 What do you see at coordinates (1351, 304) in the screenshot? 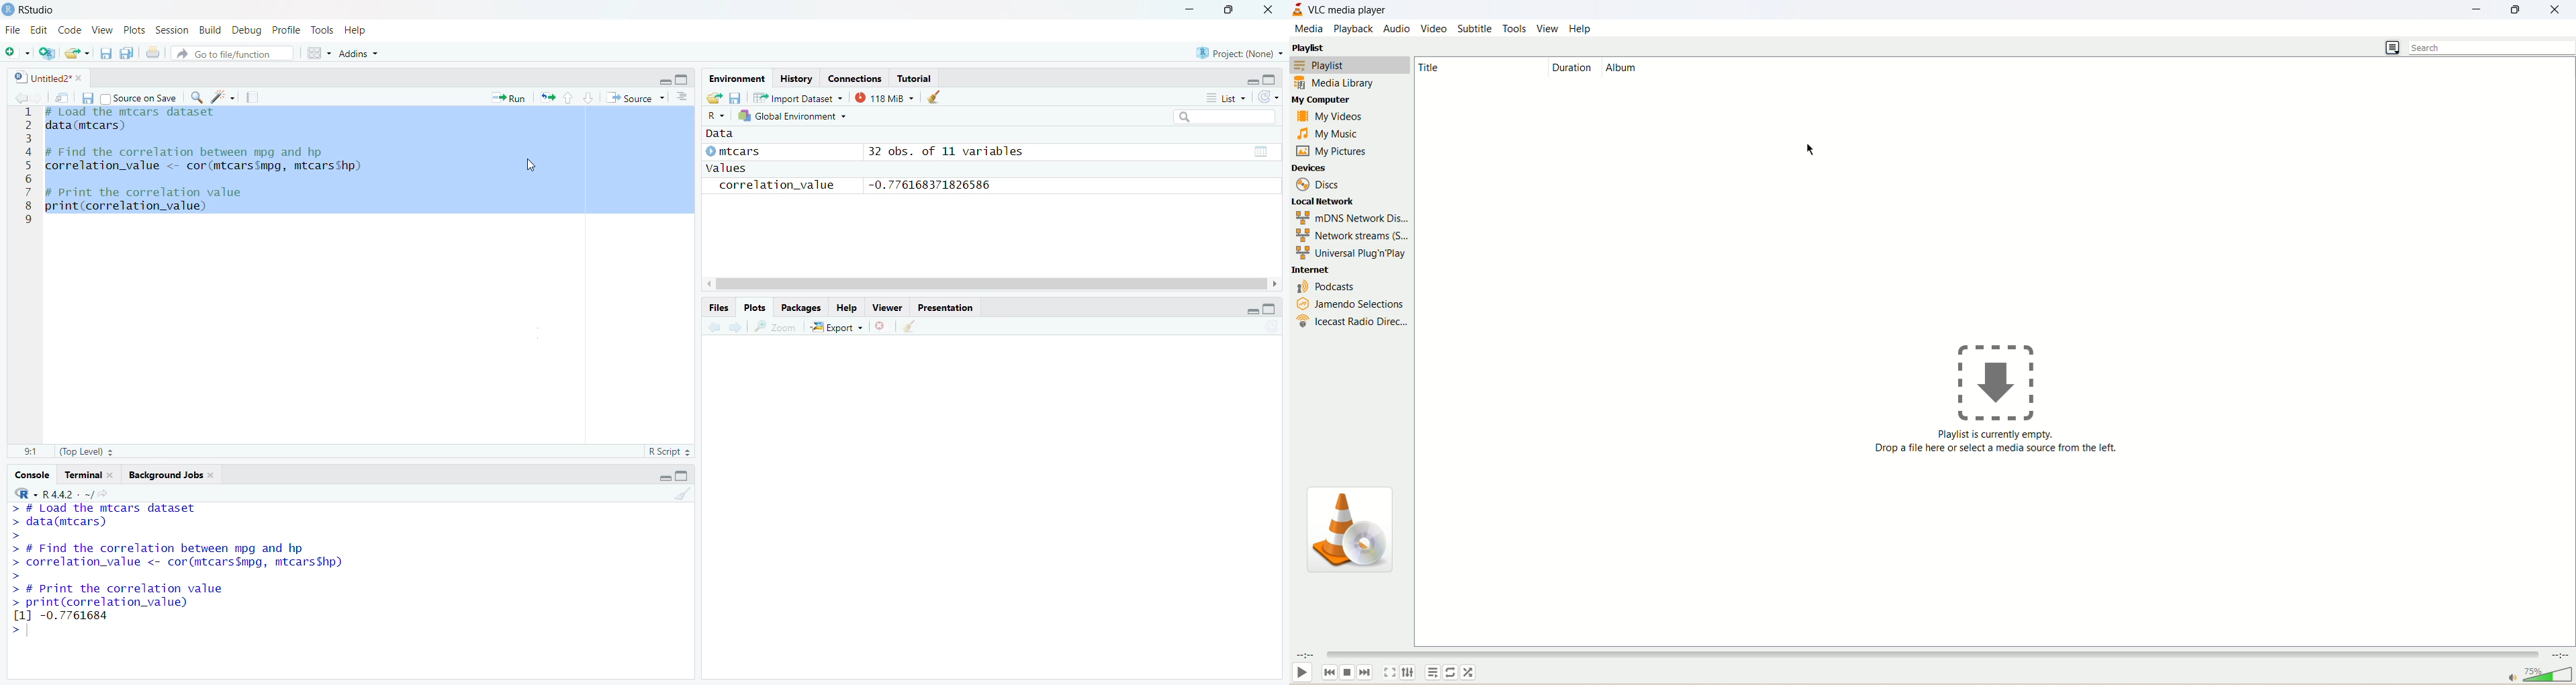
I see `jamendo selection` at bounding box center [1351, 304].